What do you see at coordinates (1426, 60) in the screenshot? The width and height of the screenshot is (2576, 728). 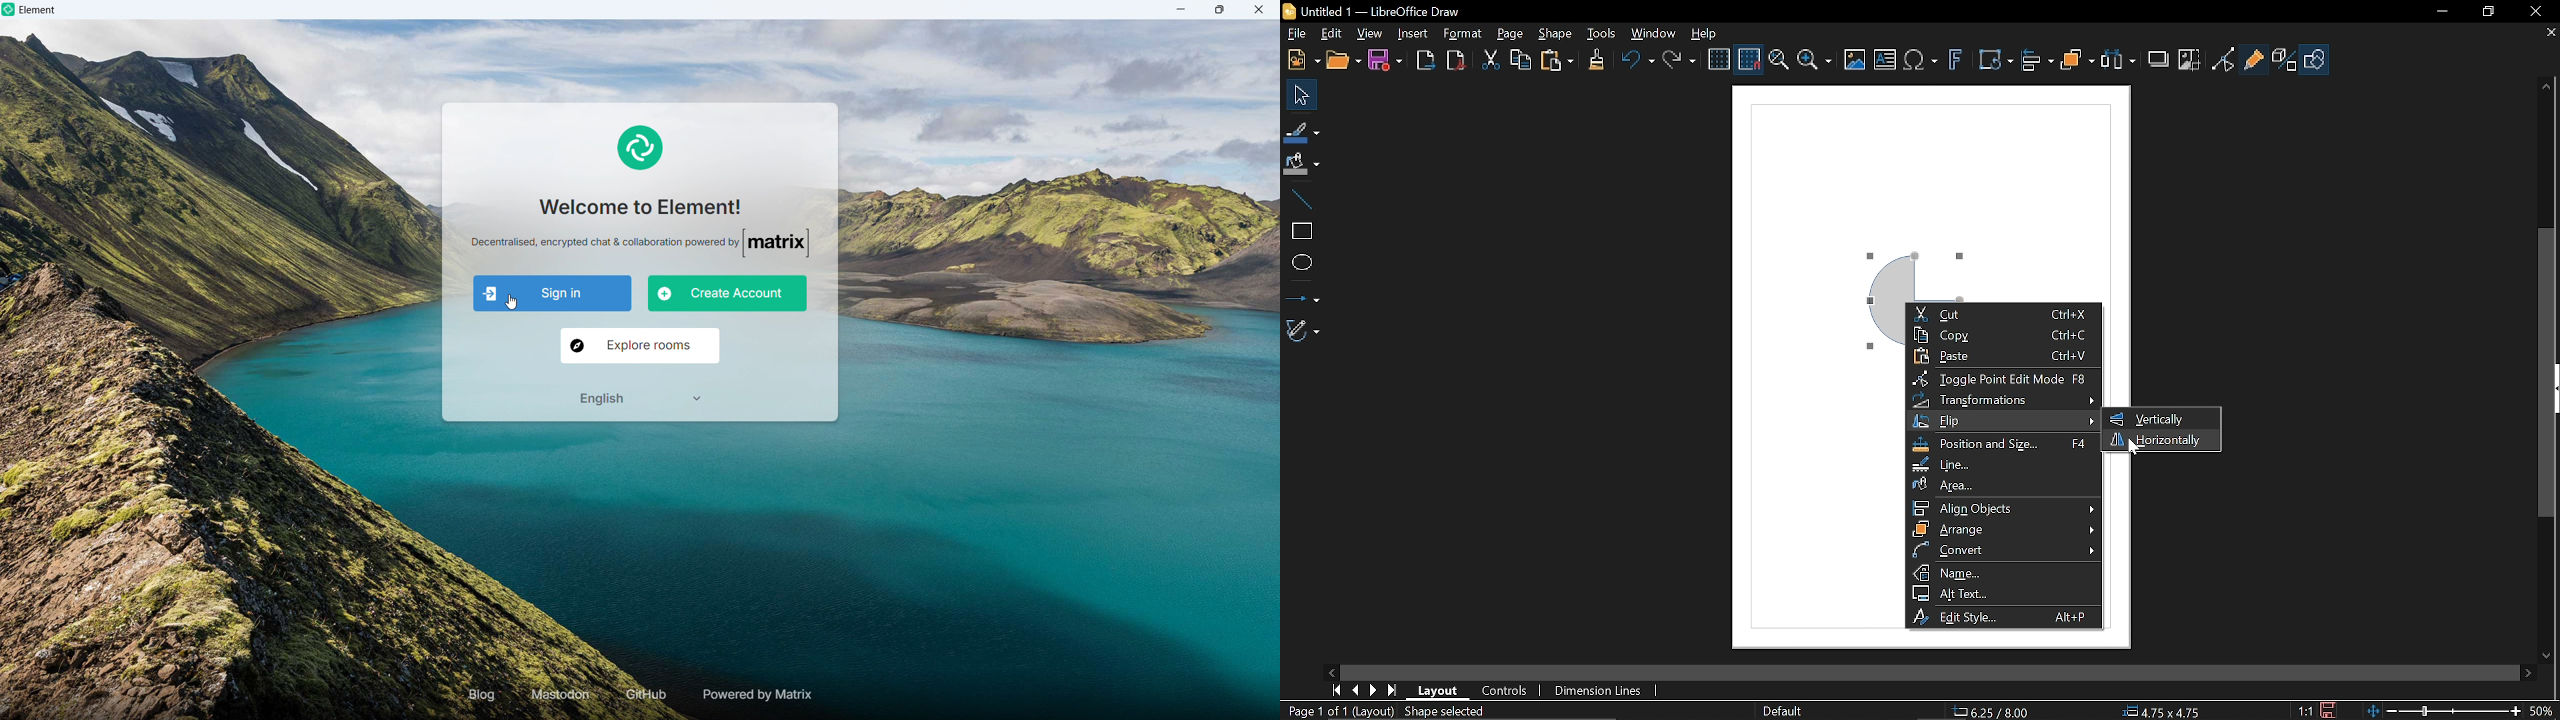 I see `Export` at bounding box center [1426, 60].